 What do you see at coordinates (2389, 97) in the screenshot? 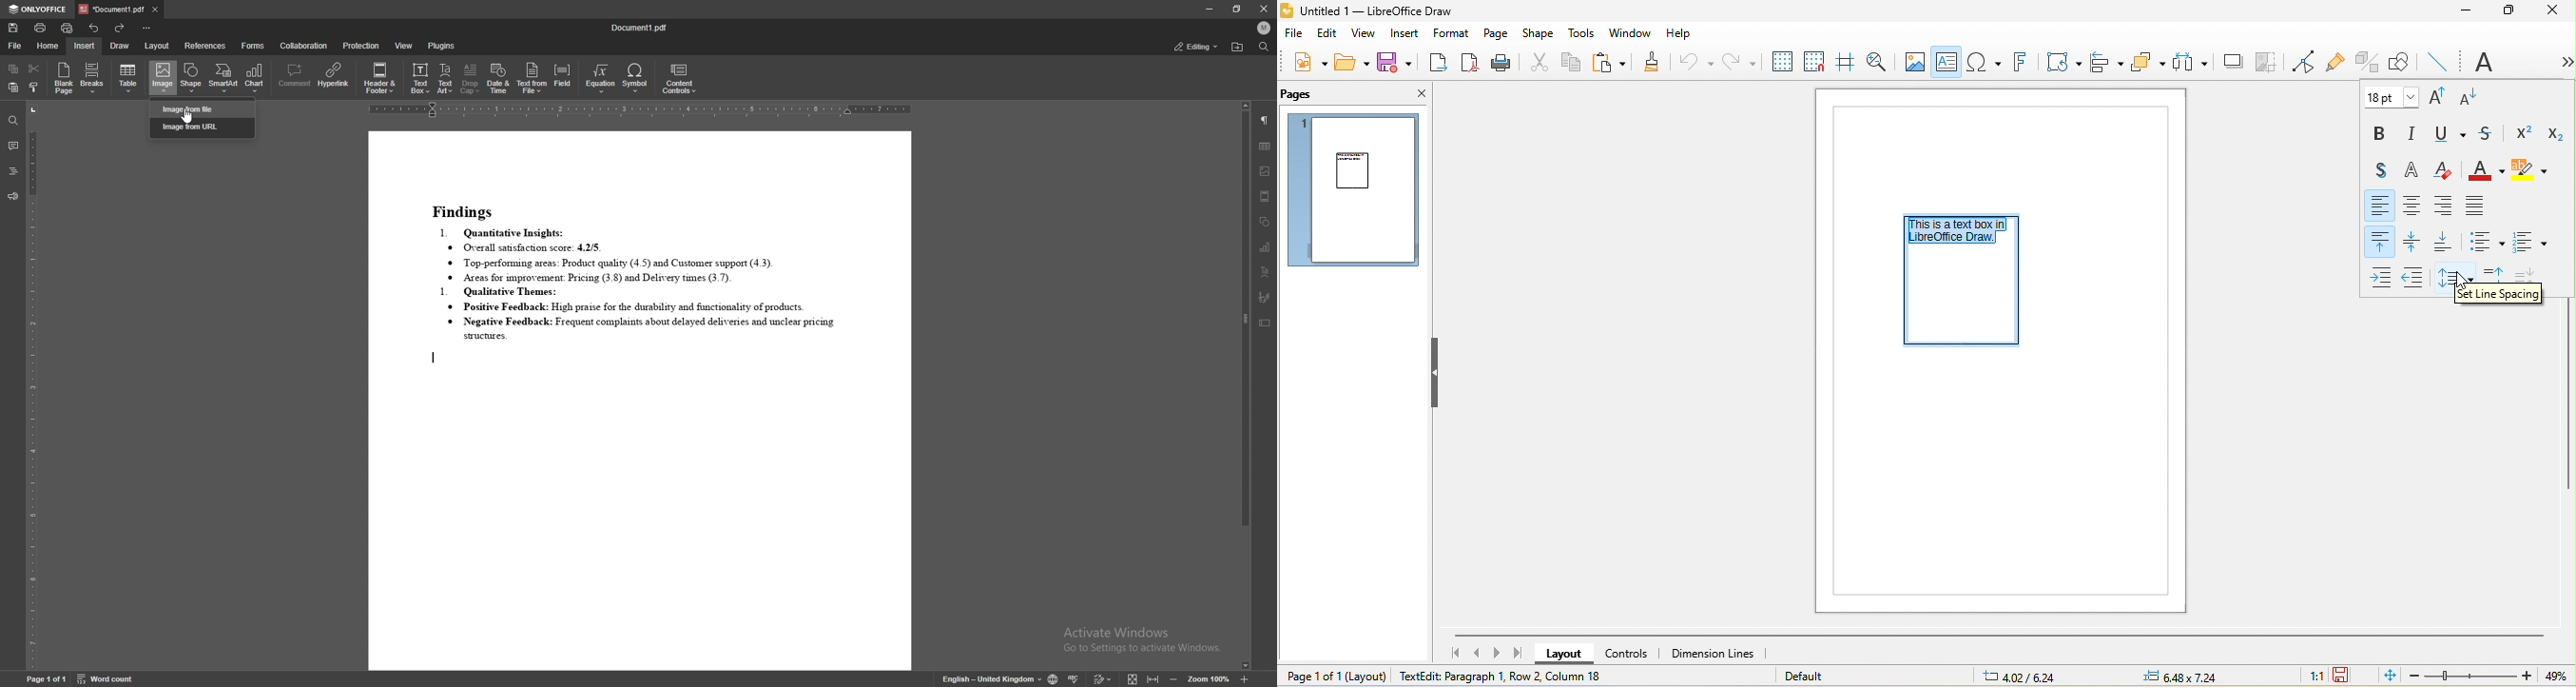
I see `font size` at bounding box center [2389, 97].